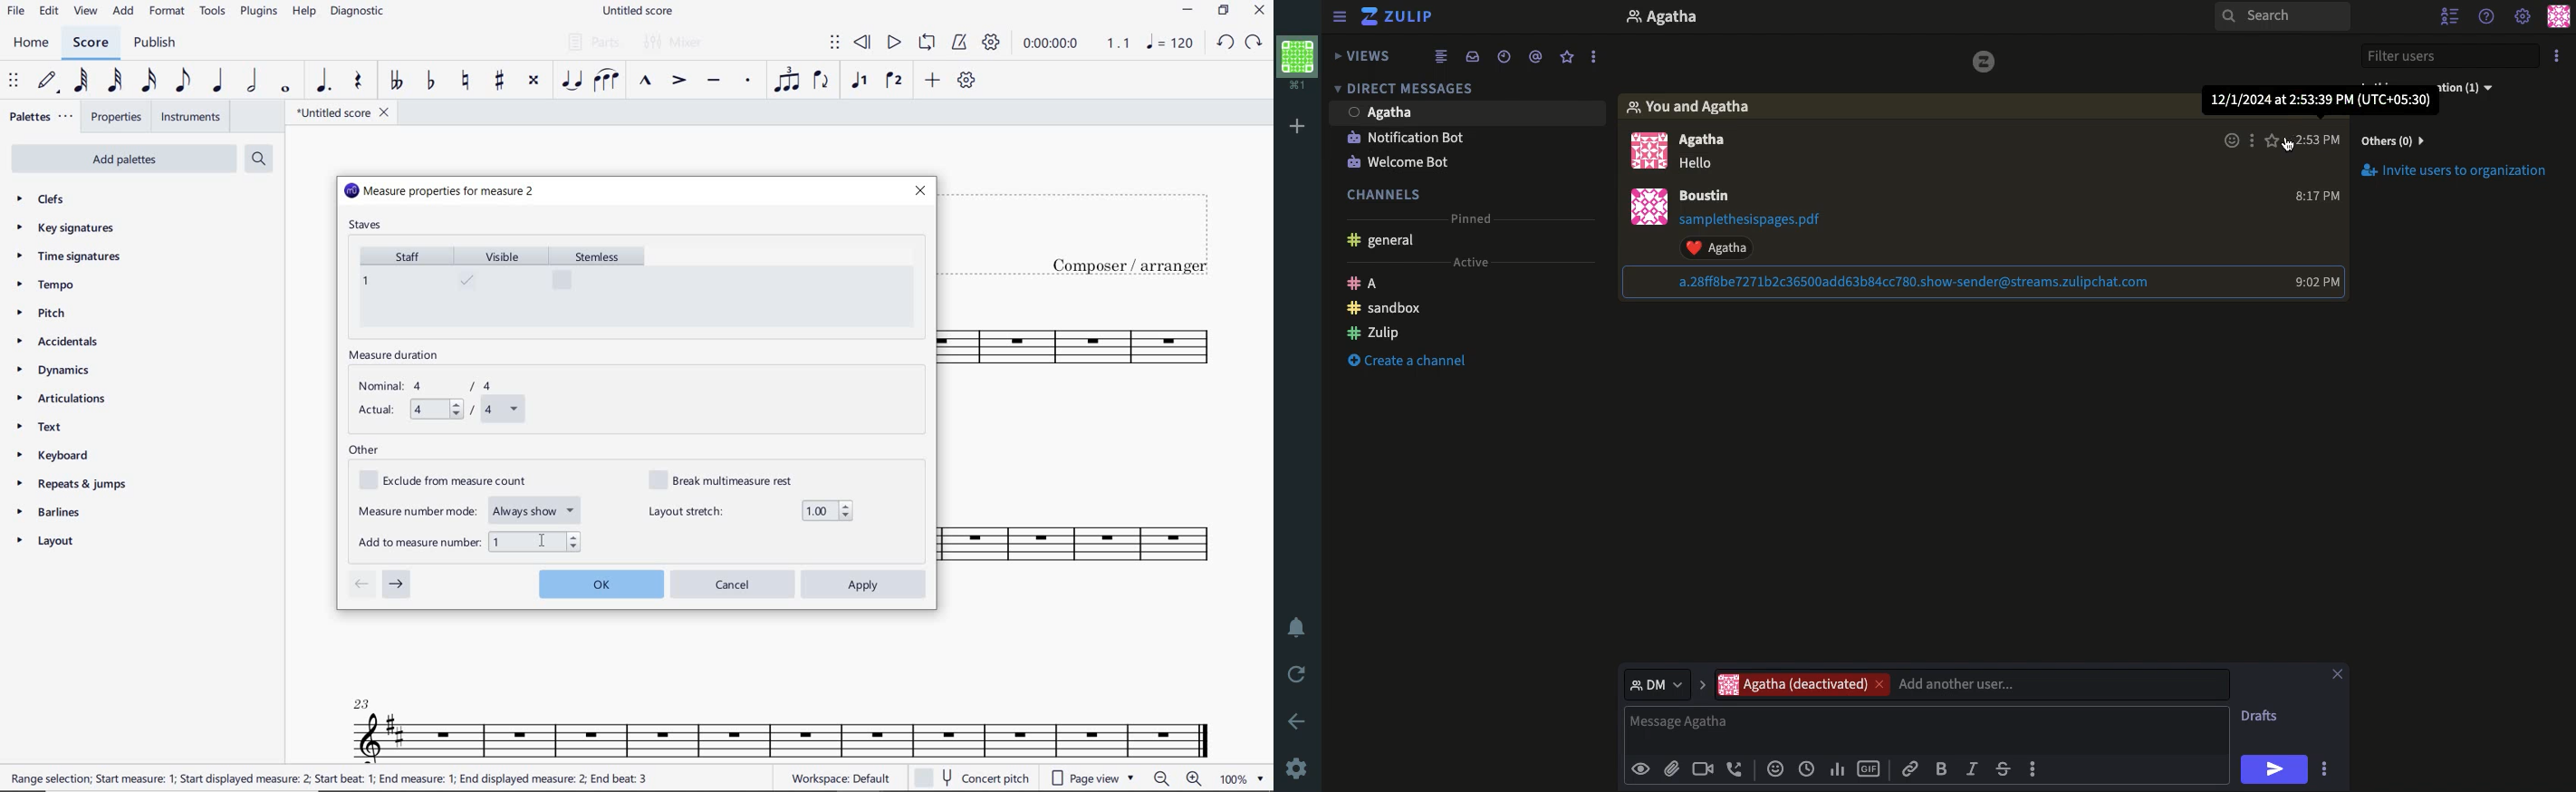 Image resolution: width=2576 pixels, height=812 pixels. Describe the element at coordinates (1477, 218) in the screenshot. I see `Pinned` at that location.